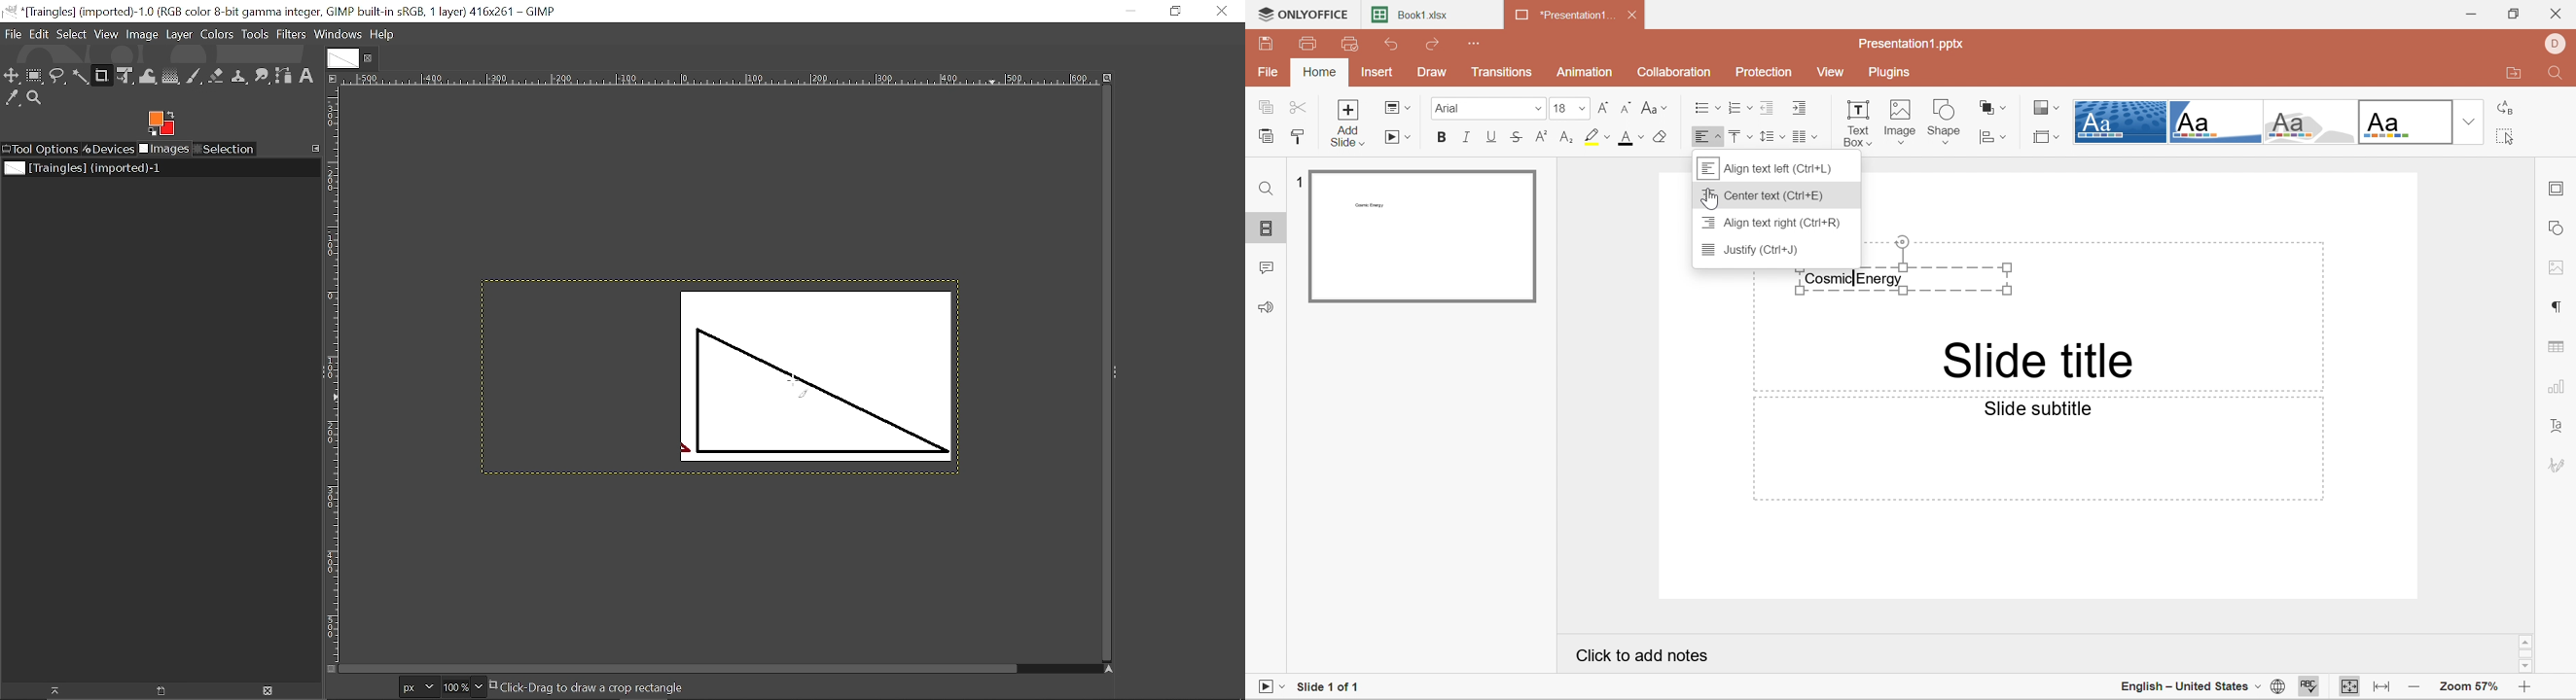 The image size is (2576, 700). Describe the element at coordinates (478, 687) in the screenshot. I see `Zoom options` at that location.